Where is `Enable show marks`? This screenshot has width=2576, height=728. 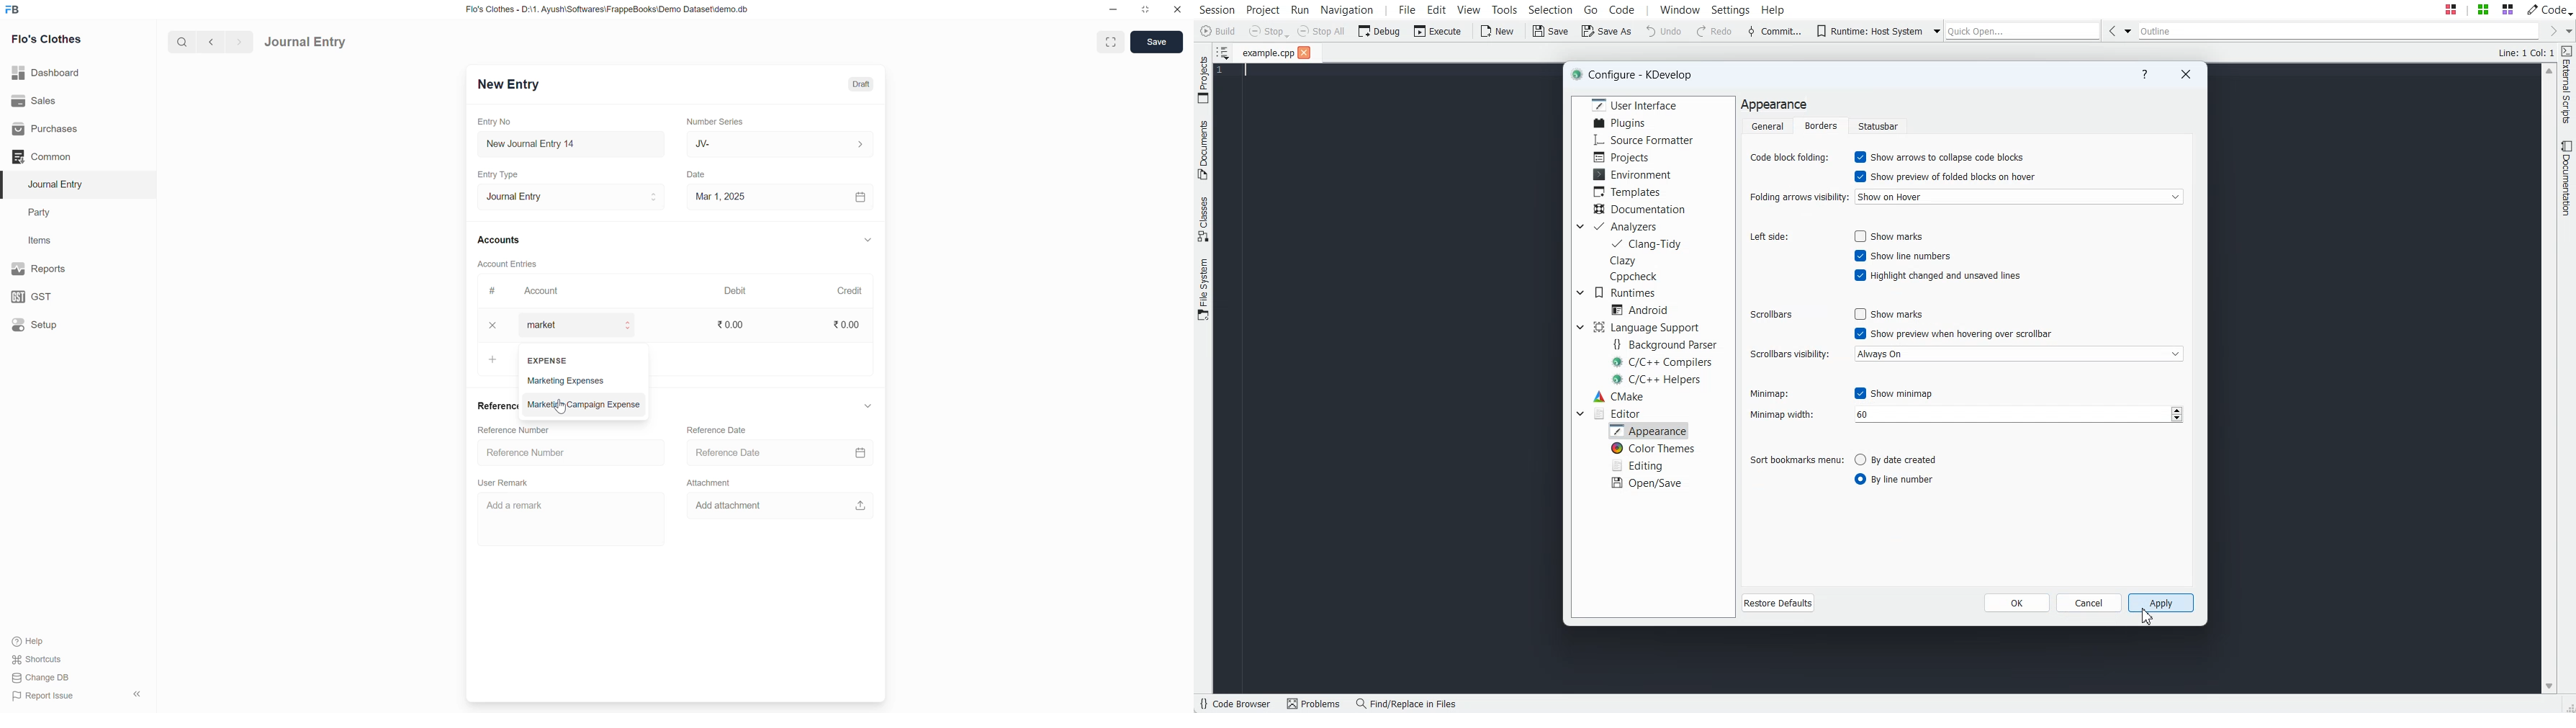 Enable show marks is located at coordinates (1893, 236).